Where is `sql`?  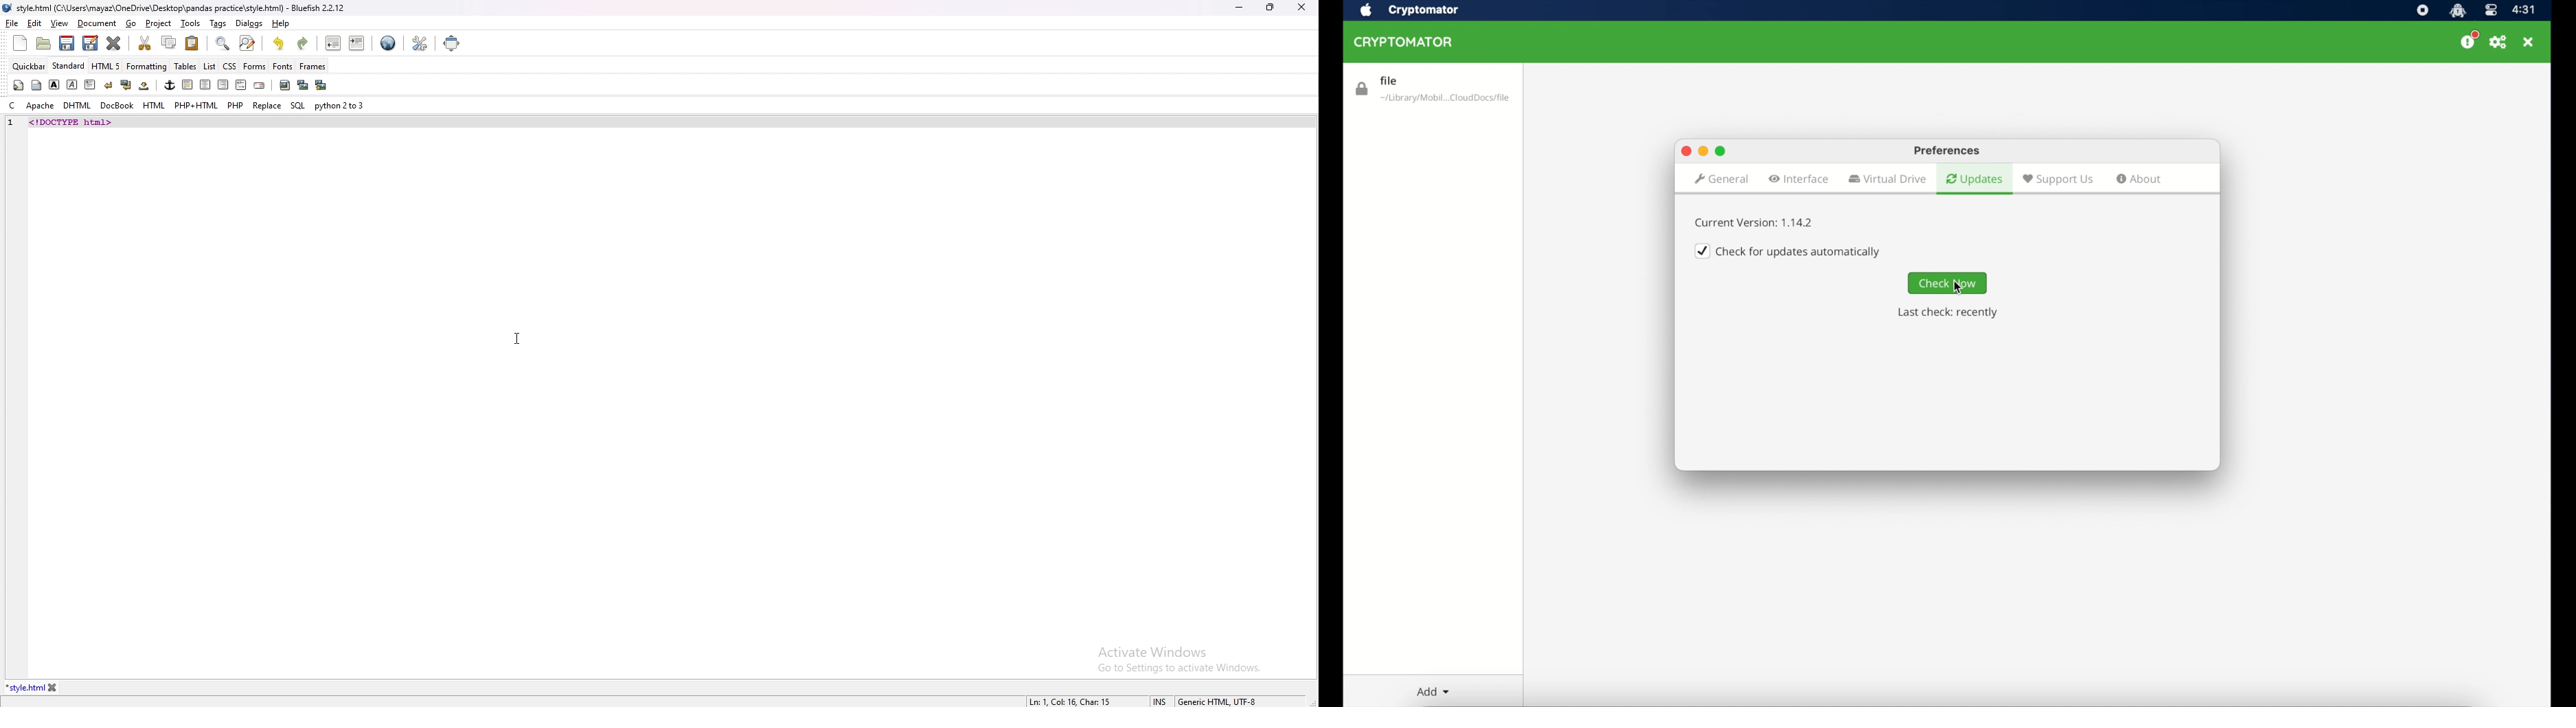 sql is located at coordinates (297, 105).